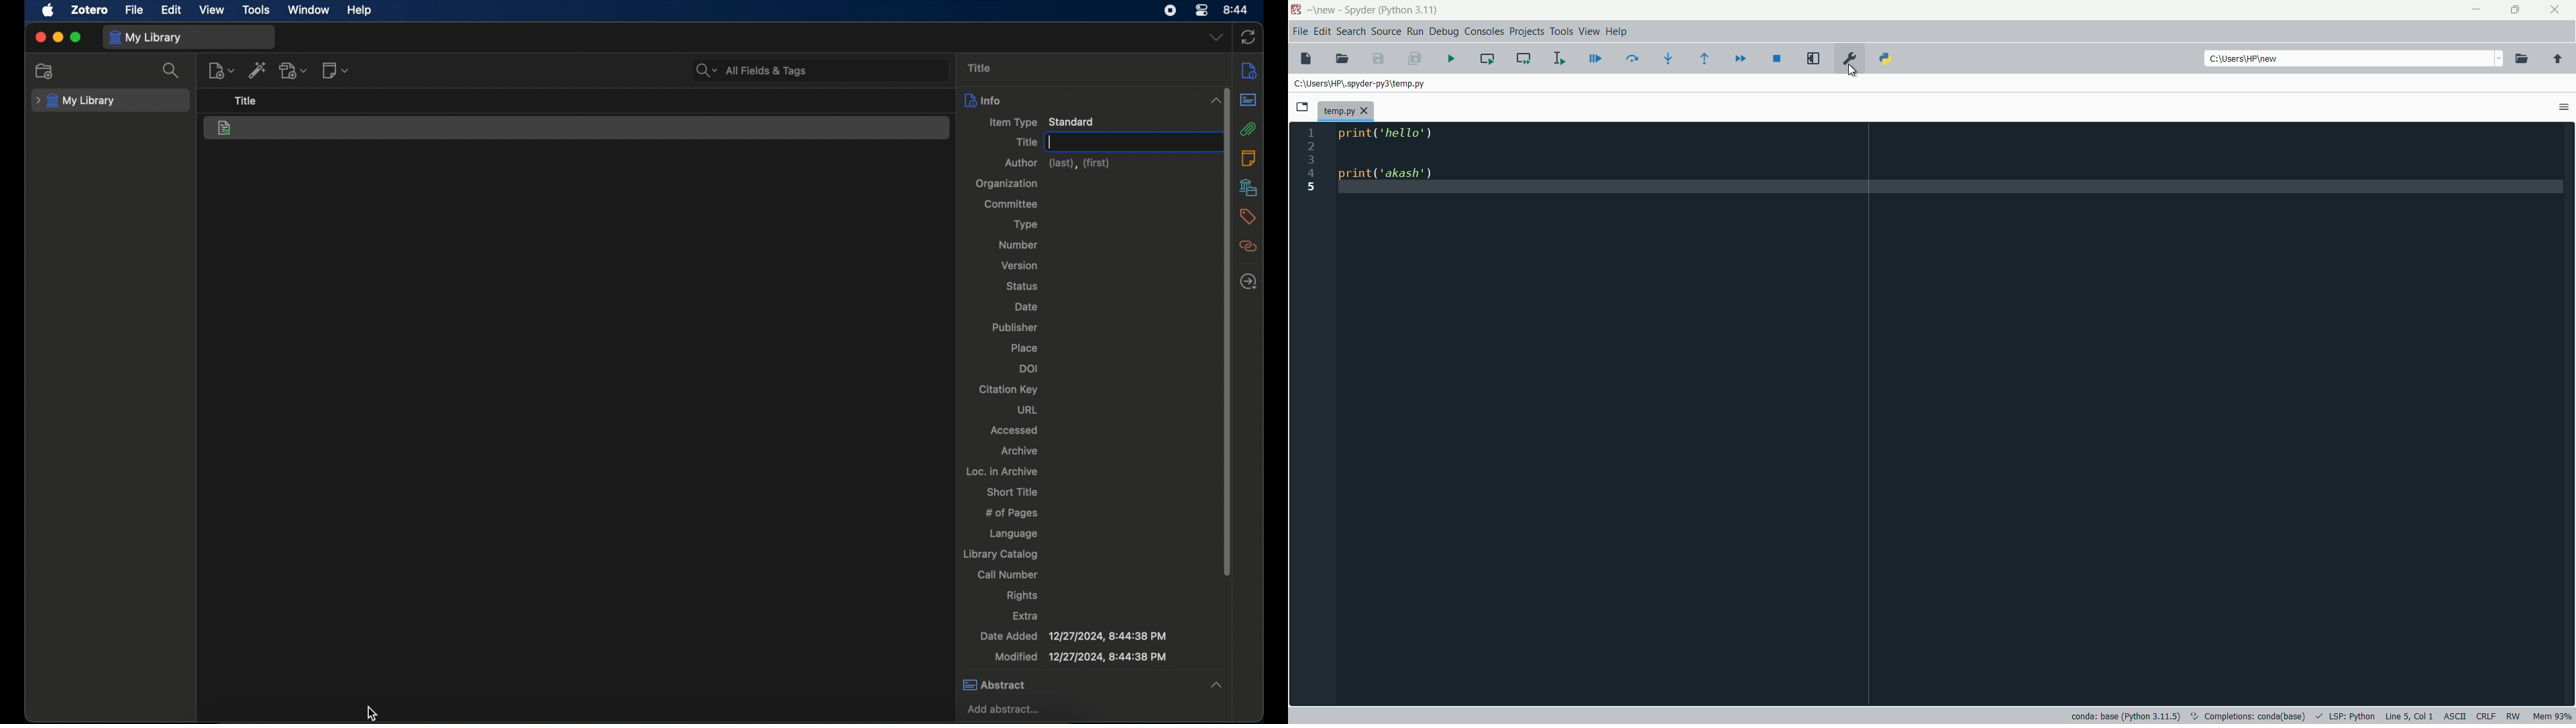  I want to click on call number, so click(1008, 576).